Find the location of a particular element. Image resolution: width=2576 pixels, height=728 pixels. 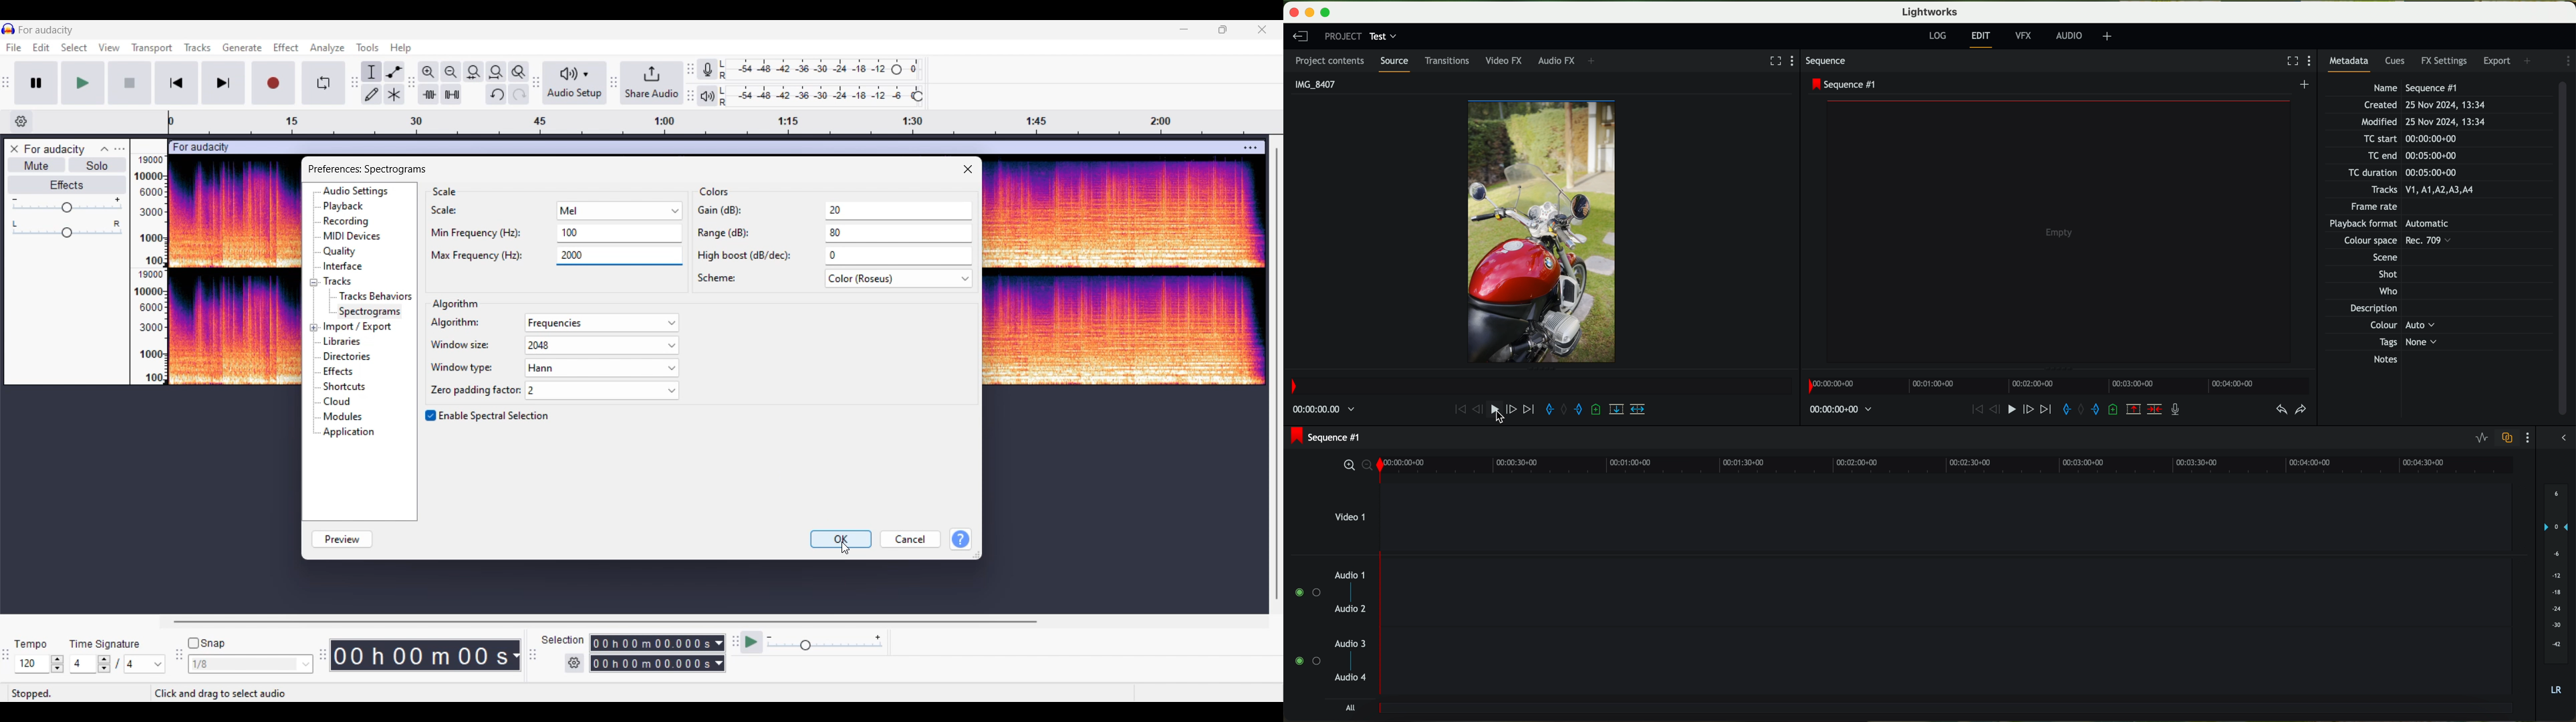

add a cue at the current position is located at coordinates (1597, 411).